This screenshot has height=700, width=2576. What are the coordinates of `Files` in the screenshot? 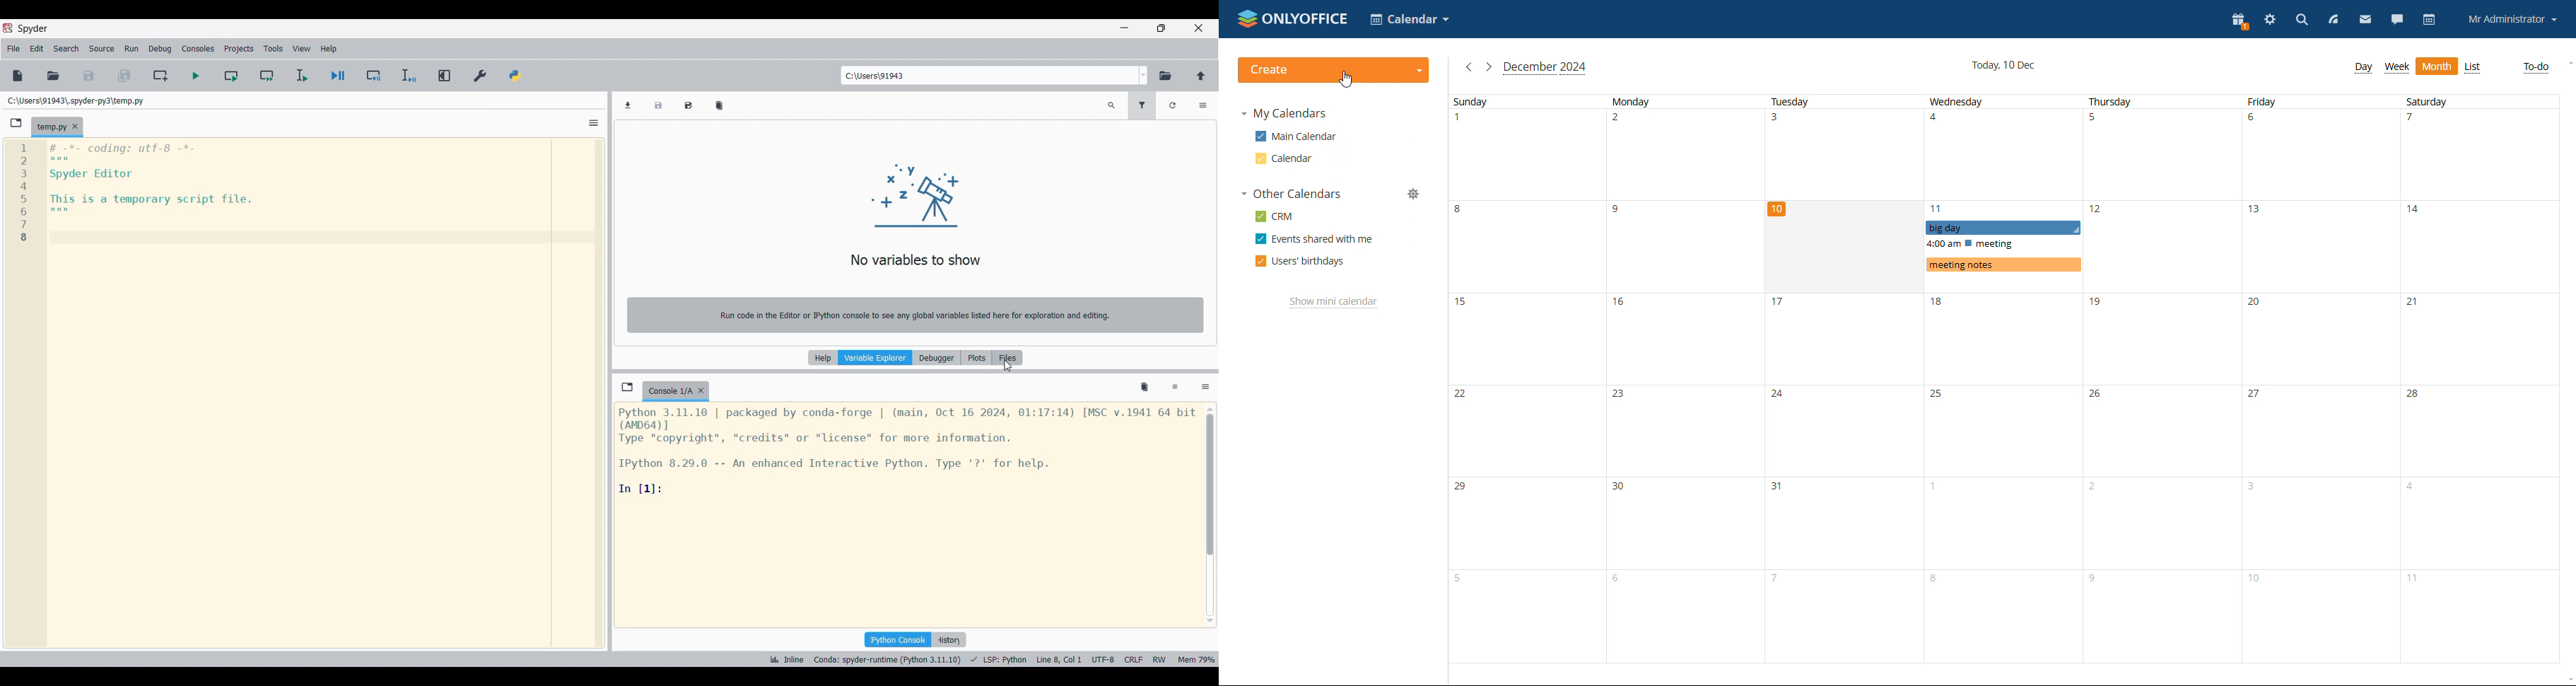 It's located at (1008, 358).